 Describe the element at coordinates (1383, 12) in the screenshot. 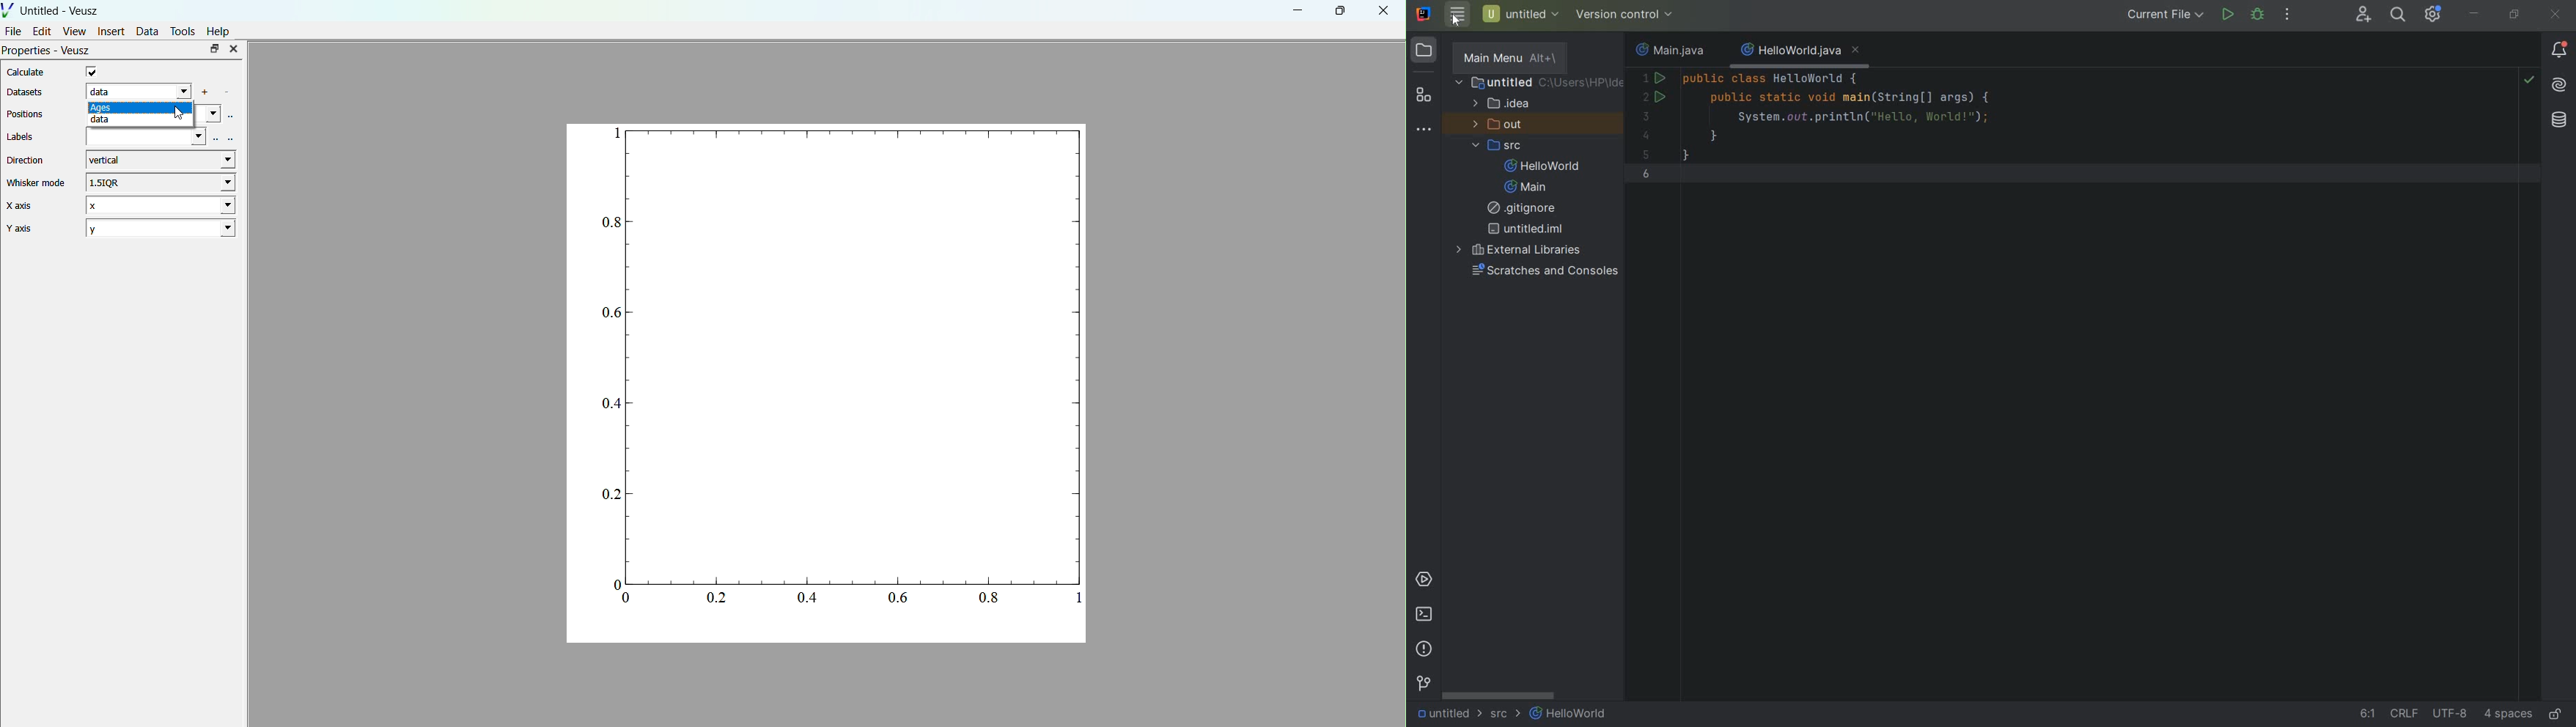

I see `close` at that location.